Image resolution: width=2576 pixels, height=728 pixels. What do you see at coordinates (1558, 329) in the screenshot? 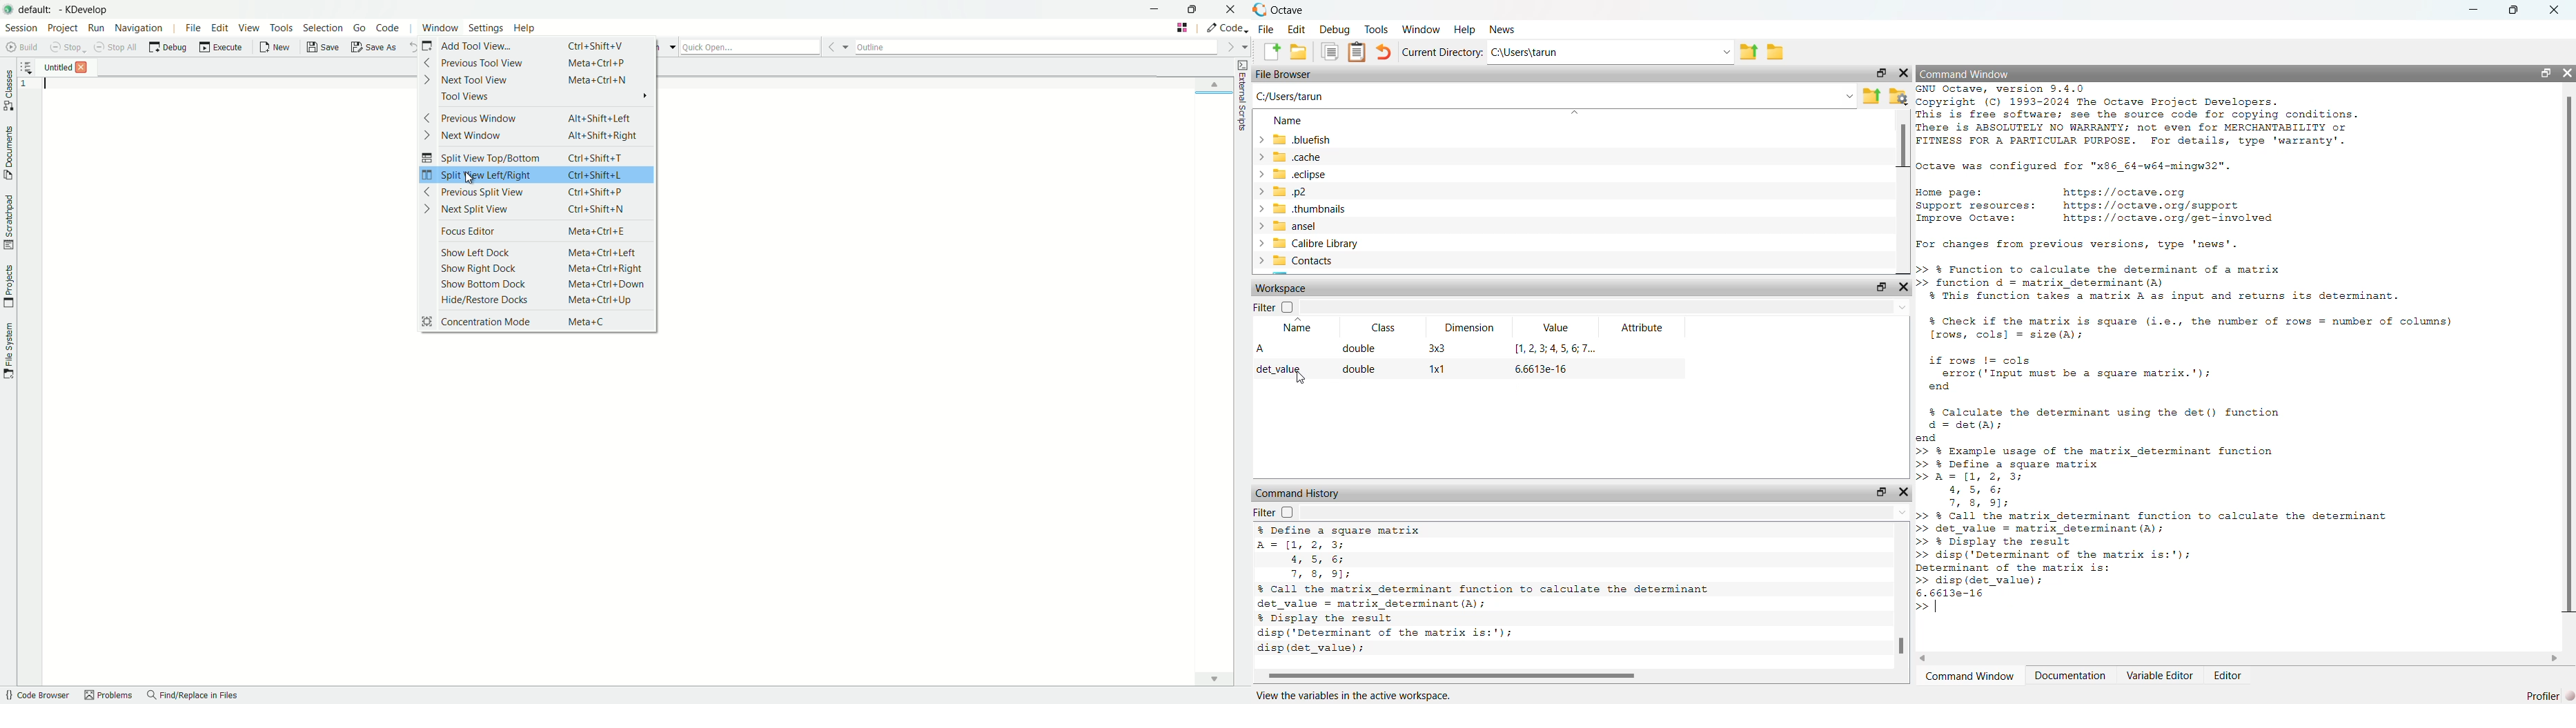
I see `value` at bounding box center [1558, 329].